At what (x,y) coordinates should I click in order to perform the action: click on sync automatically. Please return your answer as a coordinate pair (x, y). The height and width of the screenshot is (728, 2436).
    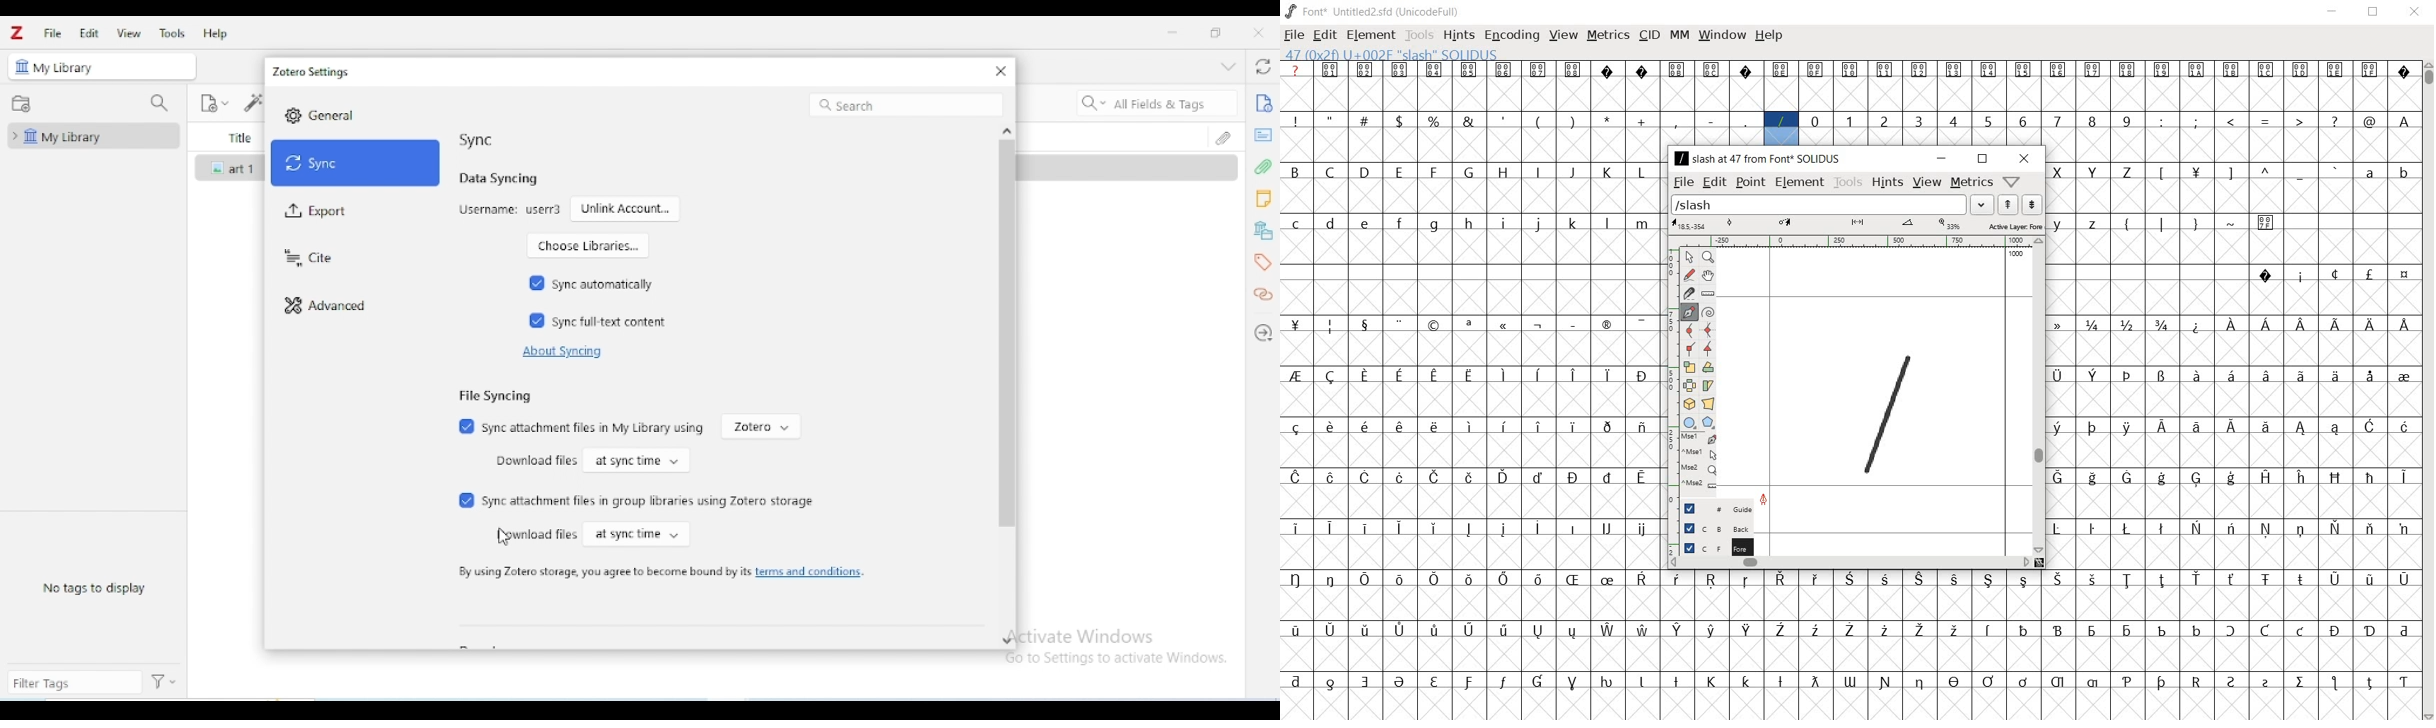
    Looking at the image, I should click on (602, 284).